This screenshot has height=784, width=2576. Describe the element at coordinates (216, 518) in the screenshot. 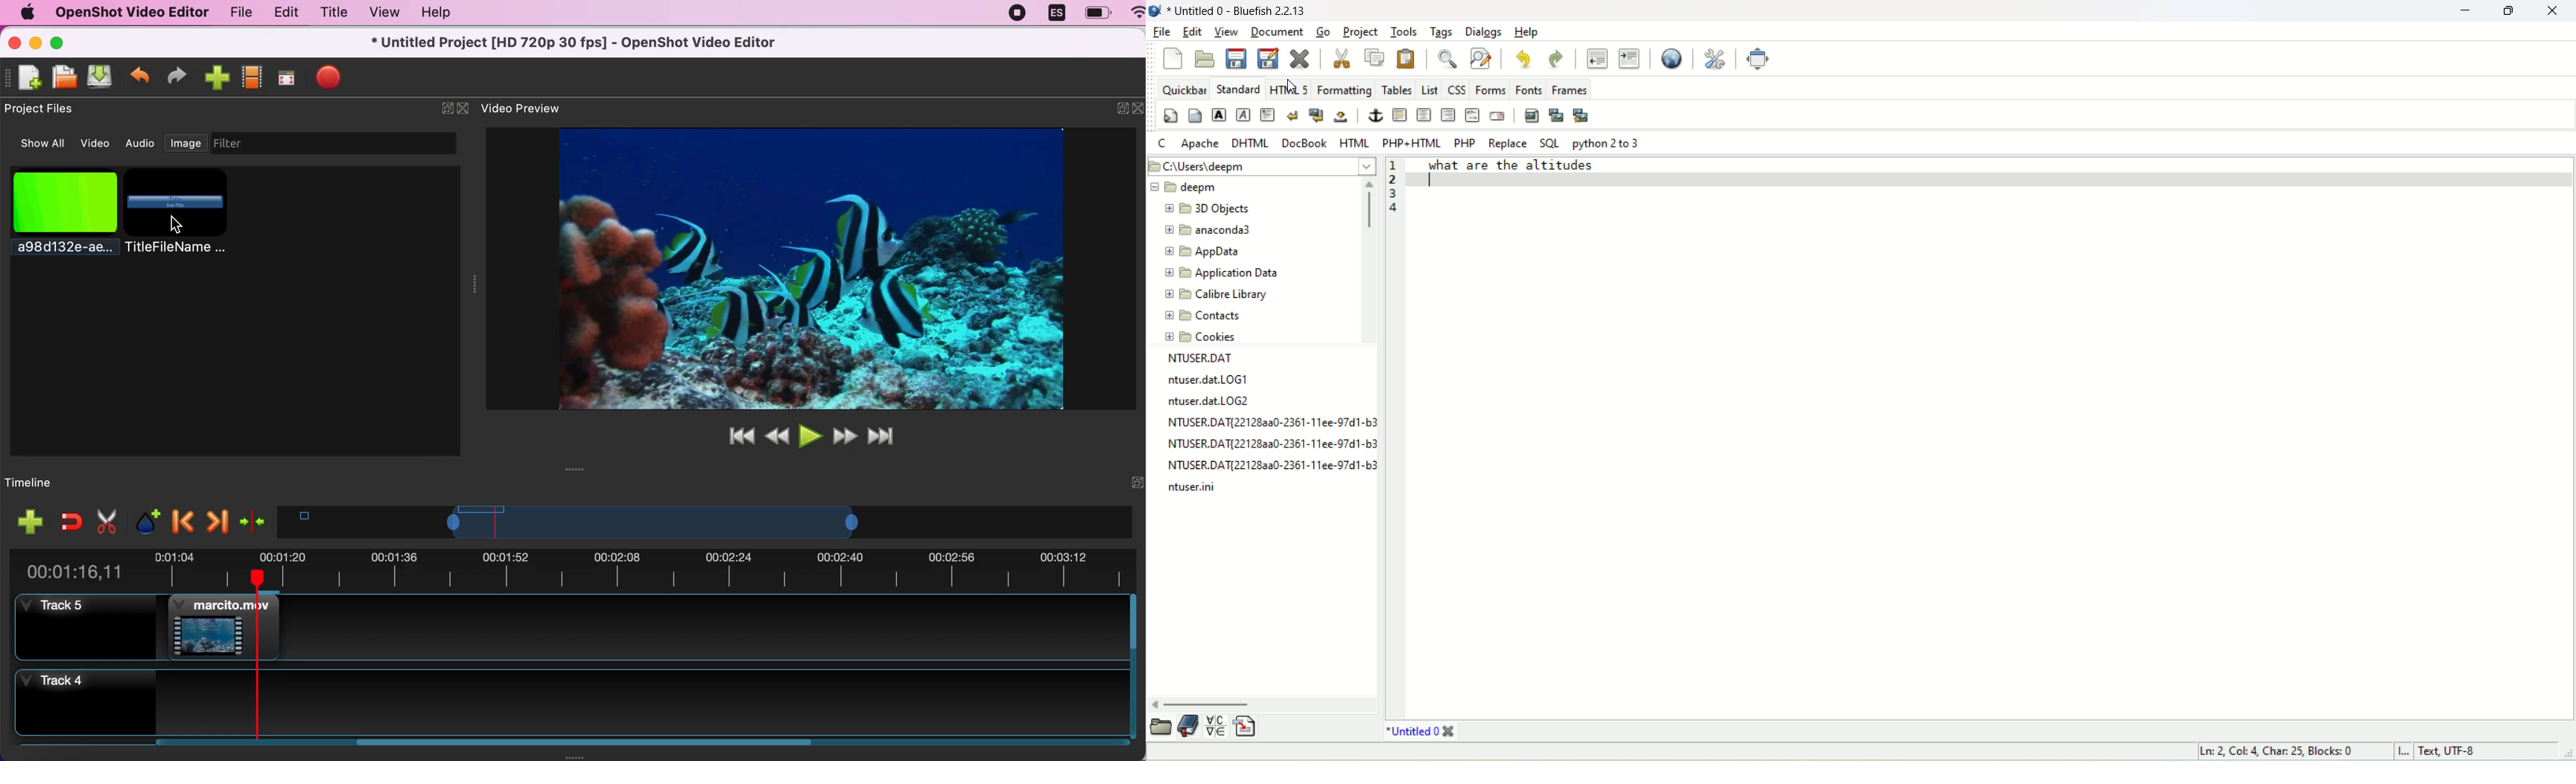

I see `next marker` at that location.